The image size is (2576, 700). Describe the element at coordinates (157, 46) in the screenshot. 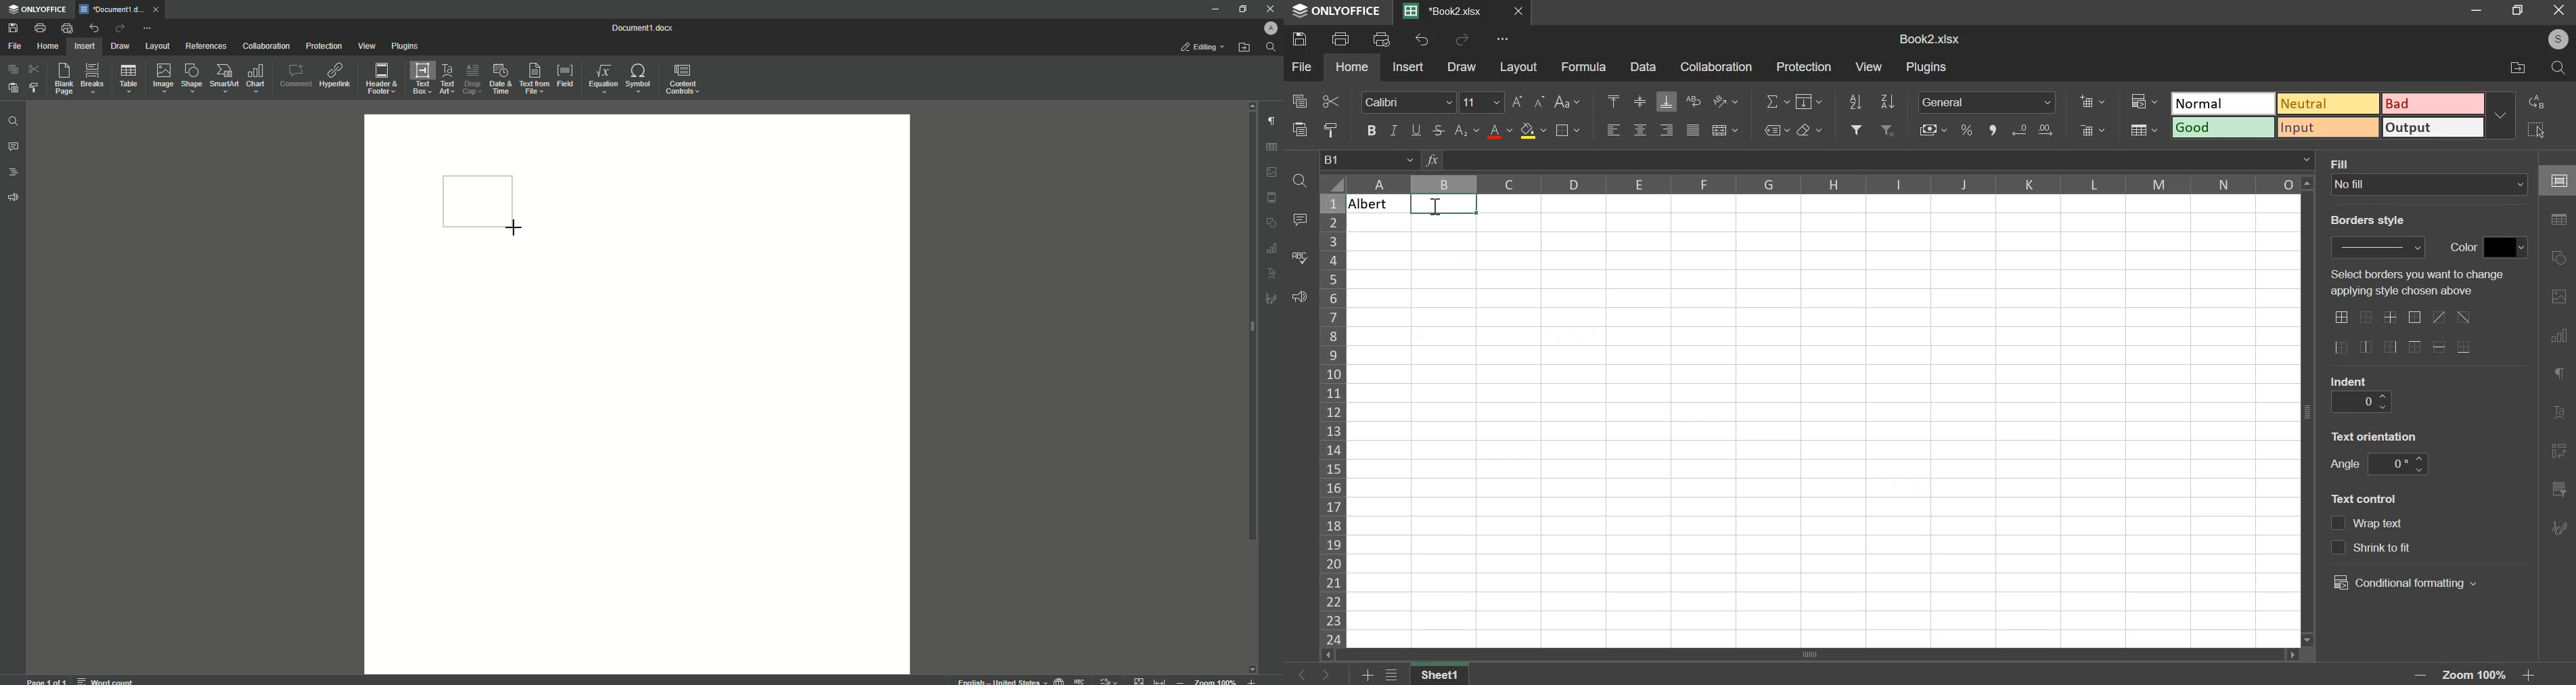

I see `Layout` at that location.